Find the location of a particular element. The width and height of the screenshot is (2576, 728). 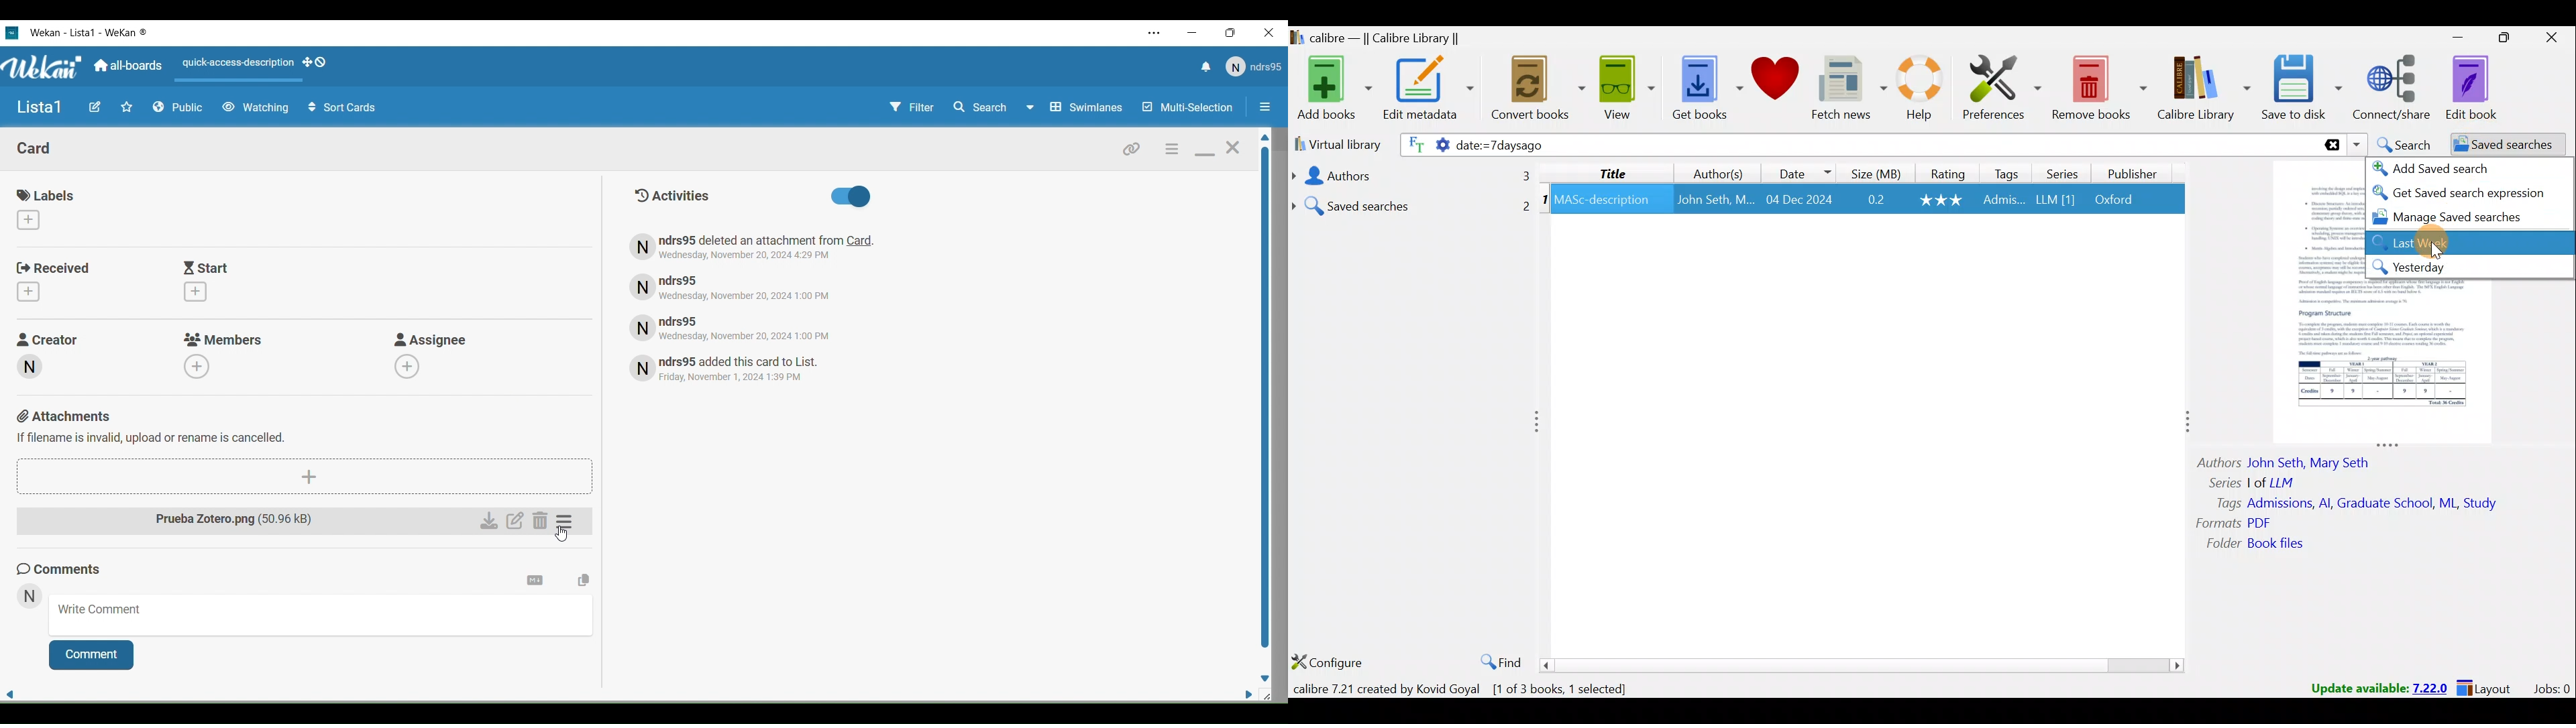

Fetch news is located at coordinates (1849, 88).